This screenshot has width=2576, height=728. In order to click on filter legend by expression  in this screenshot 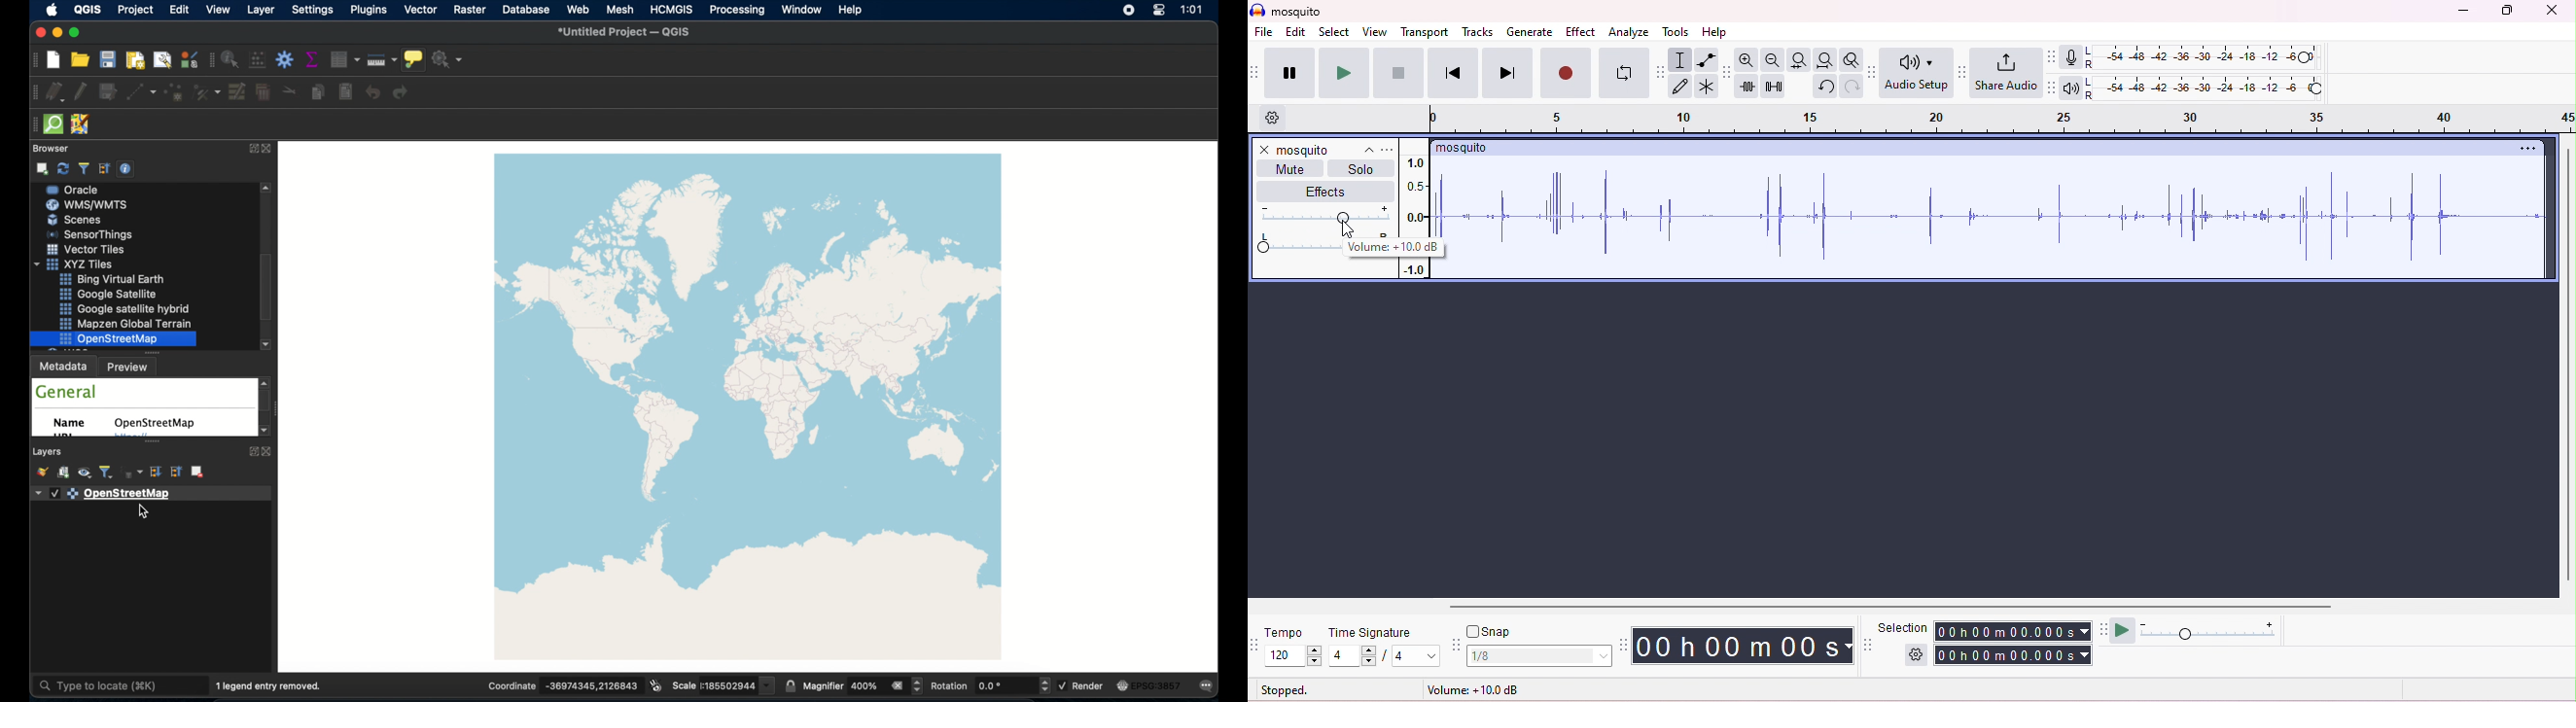, I will do `click(133, 473)`.